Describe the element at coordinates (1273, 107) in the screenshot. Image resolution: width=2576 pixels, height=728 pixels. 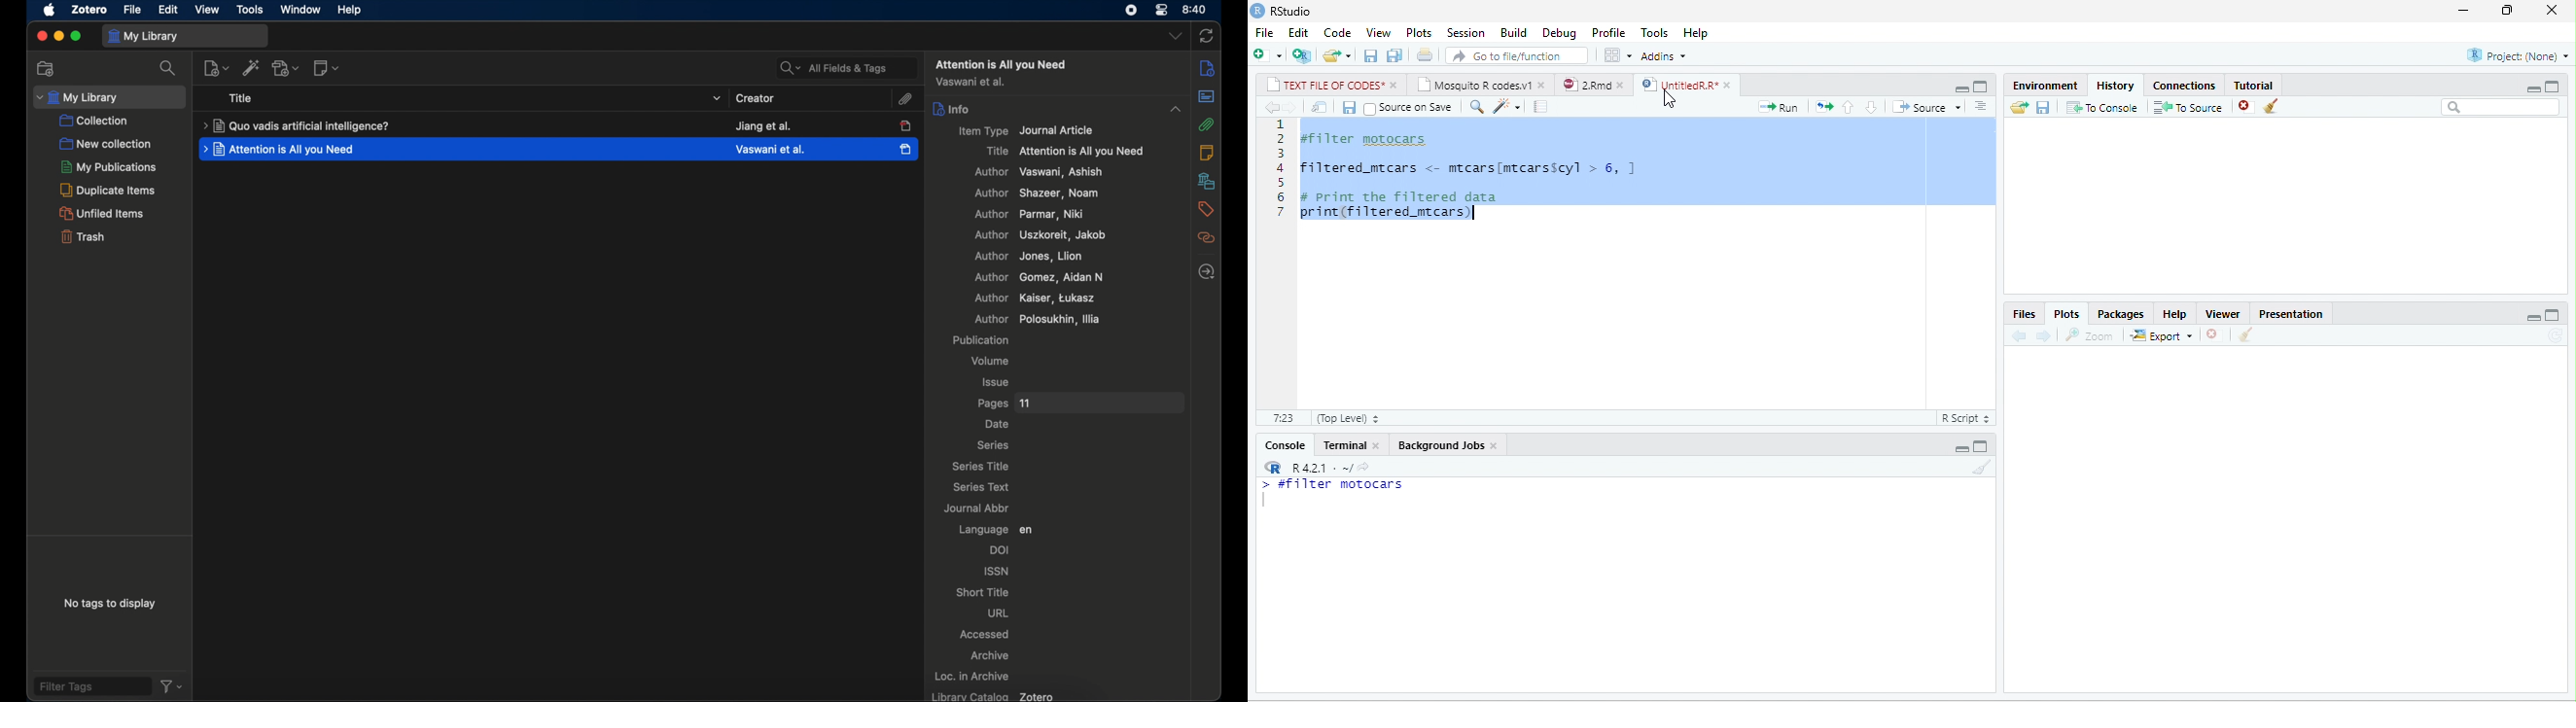
I see `back` at that location.